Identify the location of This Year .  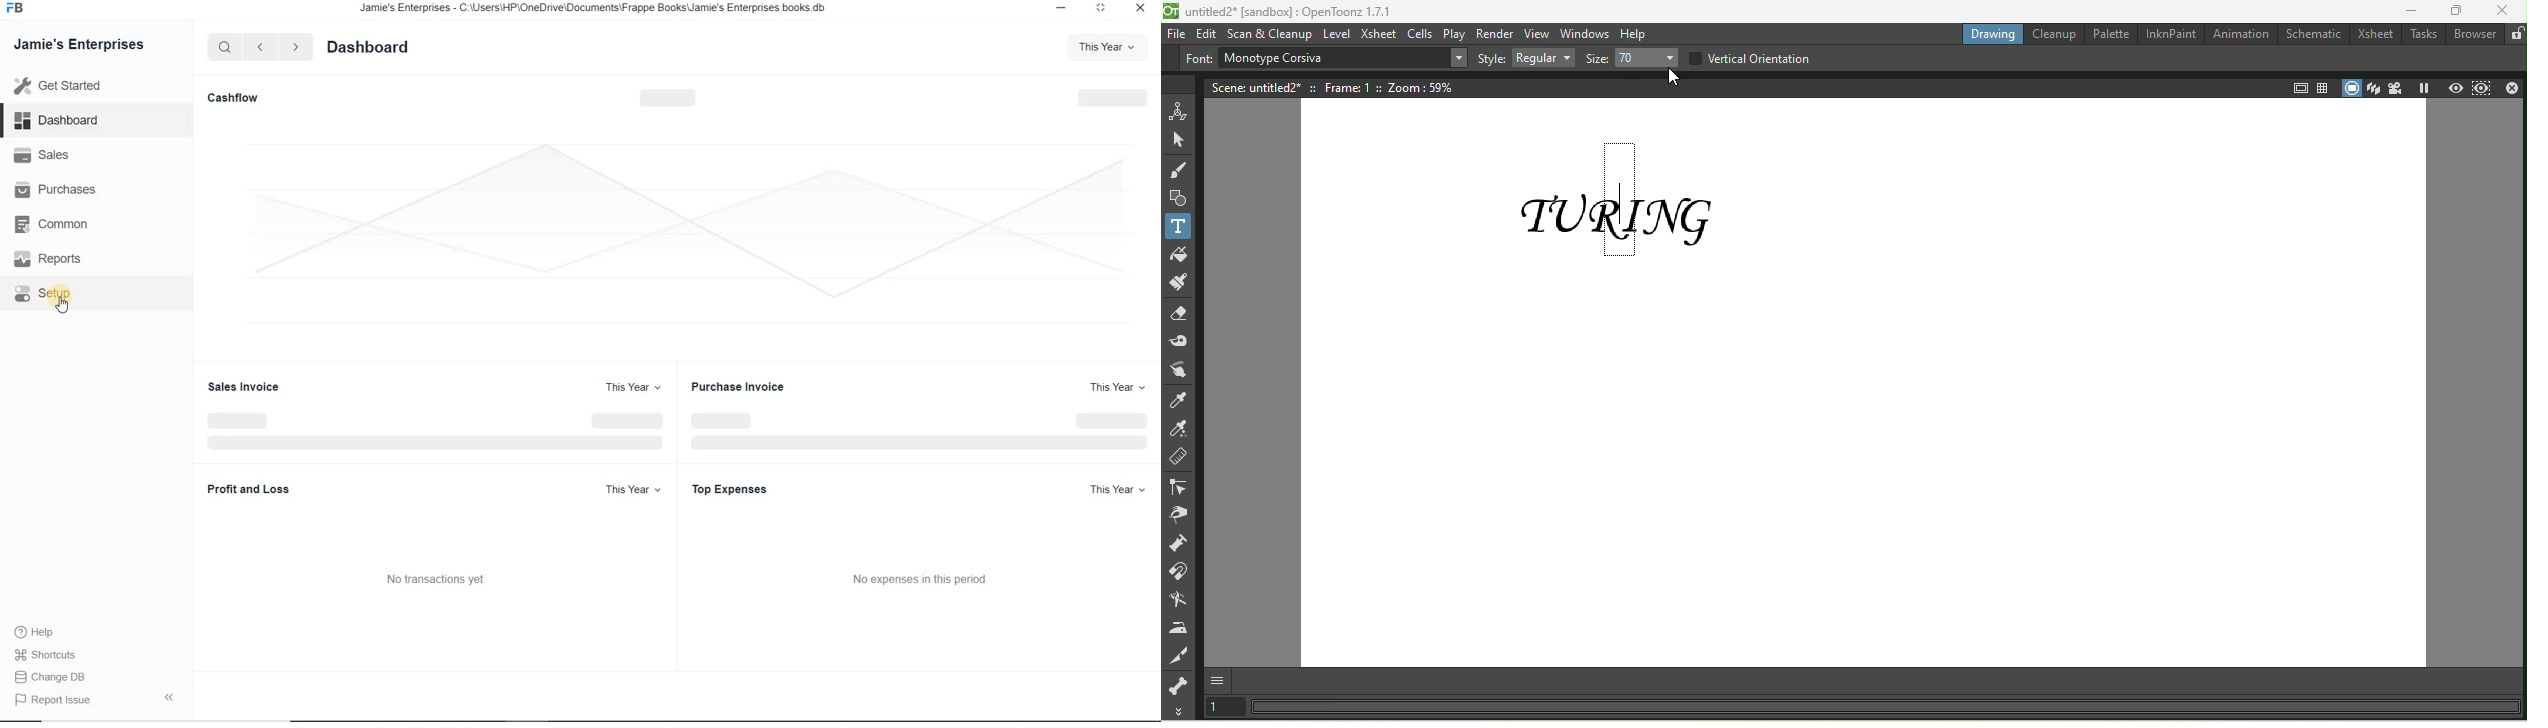
(1104, 47).